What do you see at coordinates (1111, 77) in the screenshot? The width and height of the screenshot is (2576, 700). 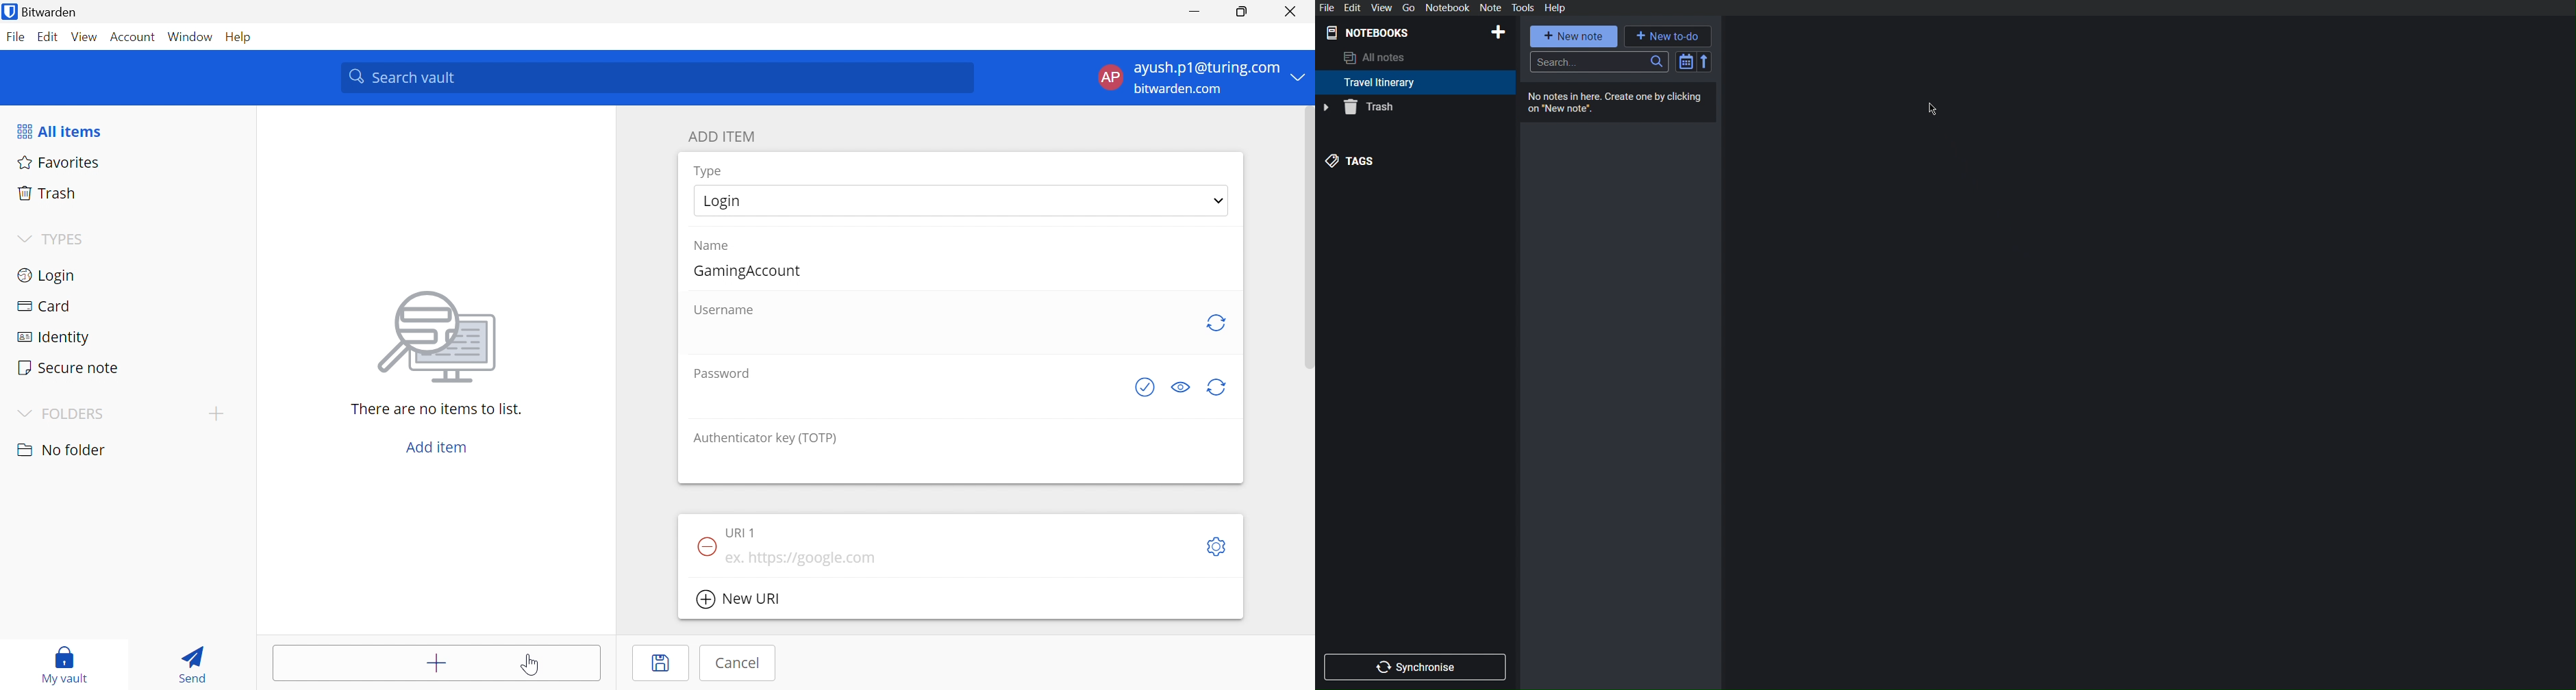 I see `AP` at bounding box center [1111, 77].